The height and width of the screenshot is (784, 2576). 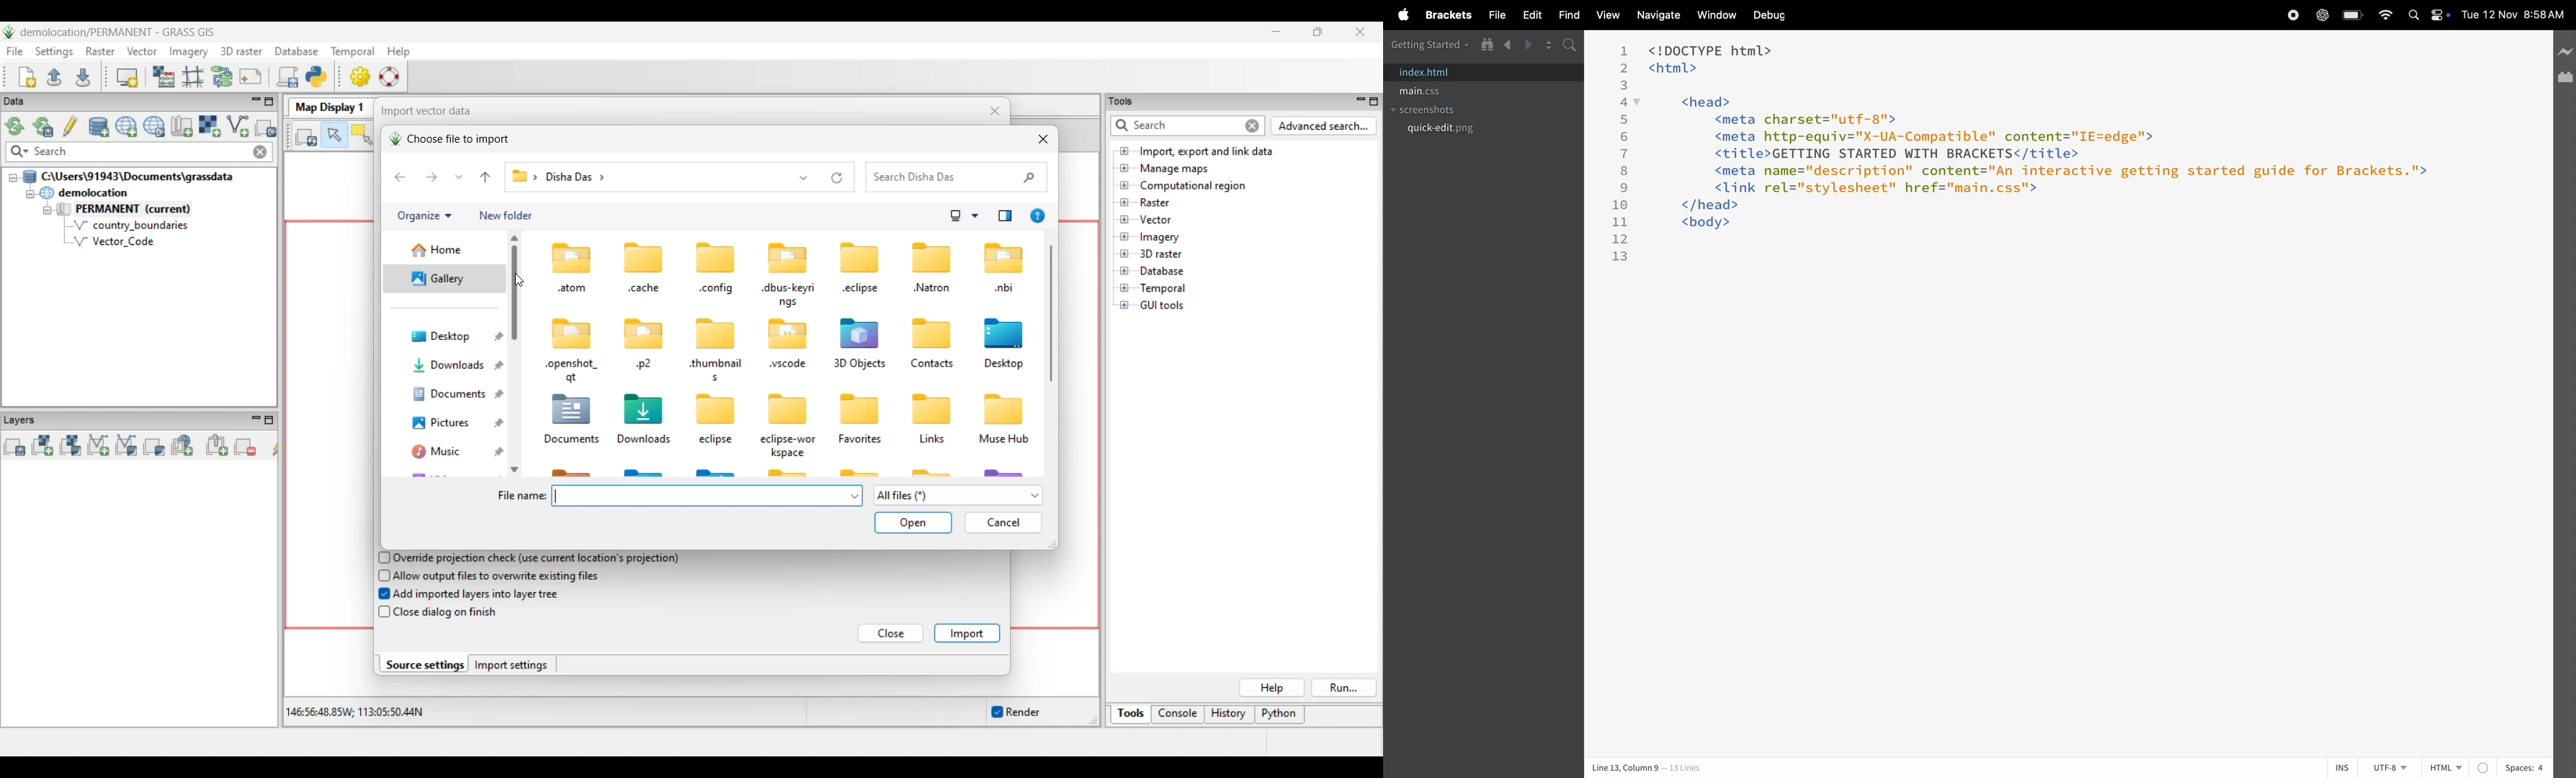 I want to click on find, so click(x=1567, y=13).